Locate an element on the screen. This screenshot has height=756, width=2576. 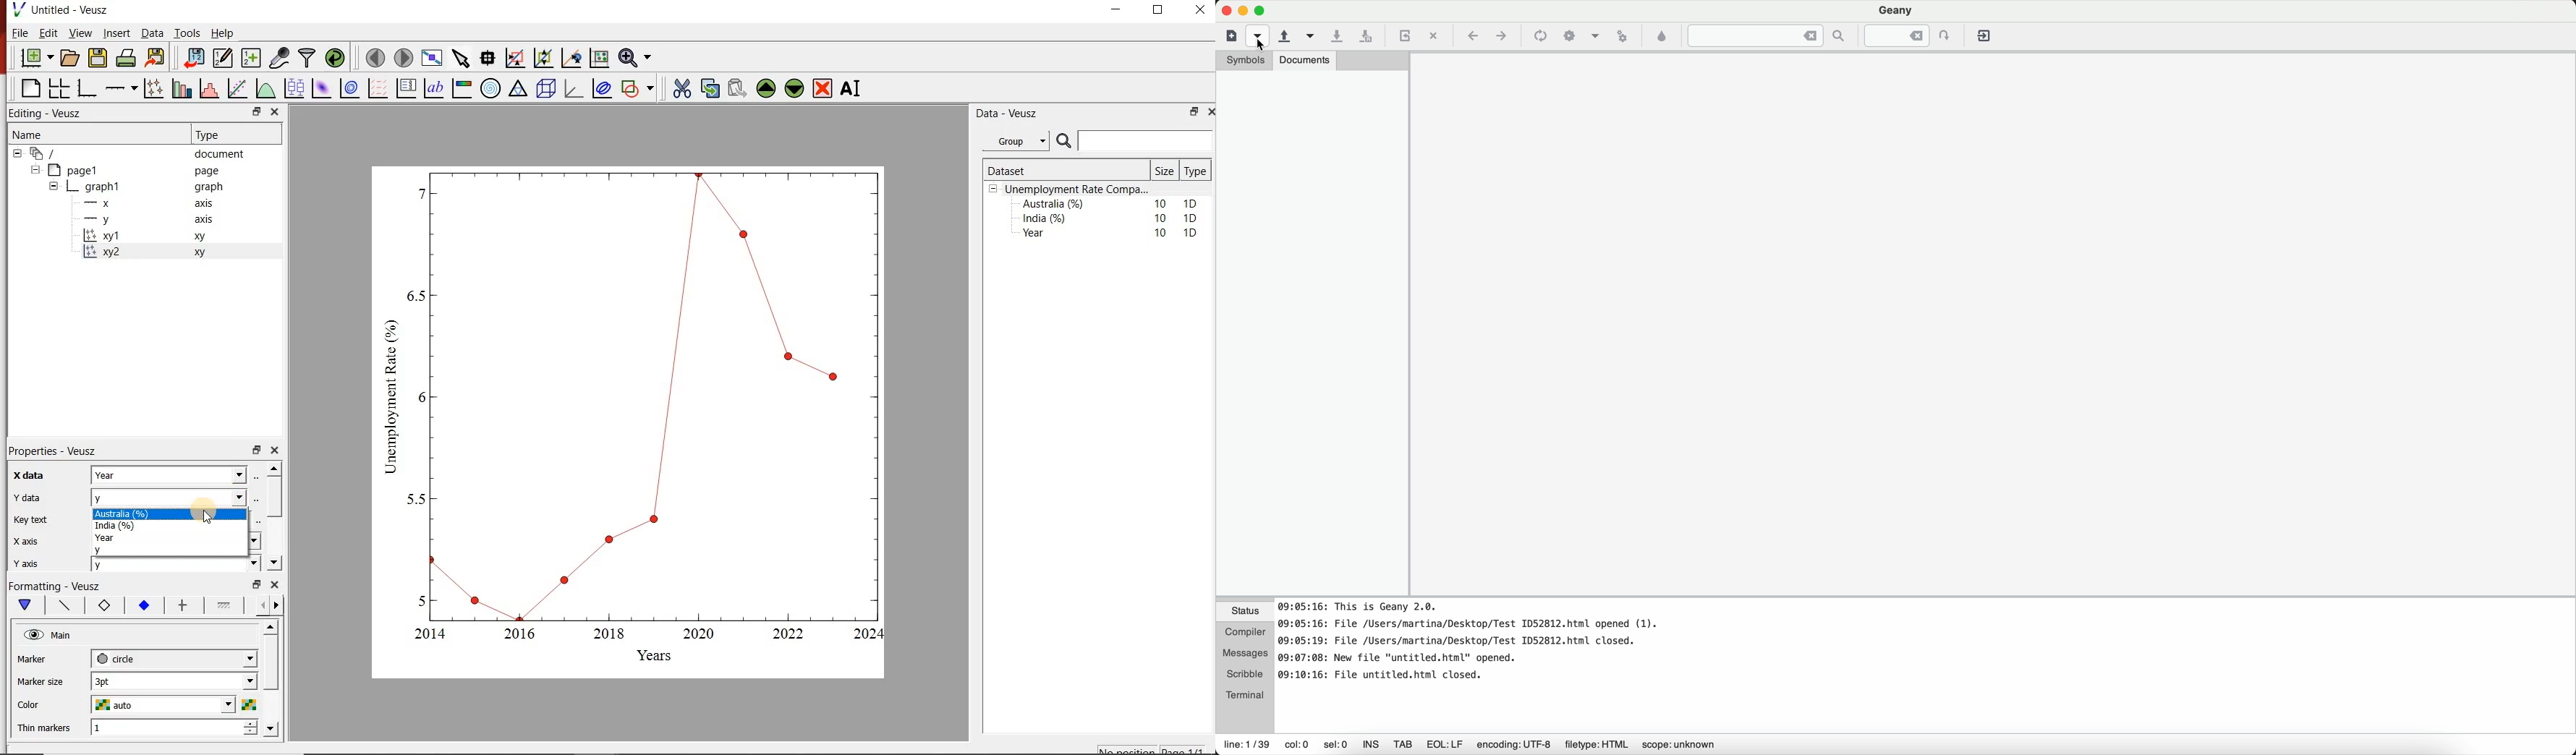
scroll bar is located at coordinates (271, 675).